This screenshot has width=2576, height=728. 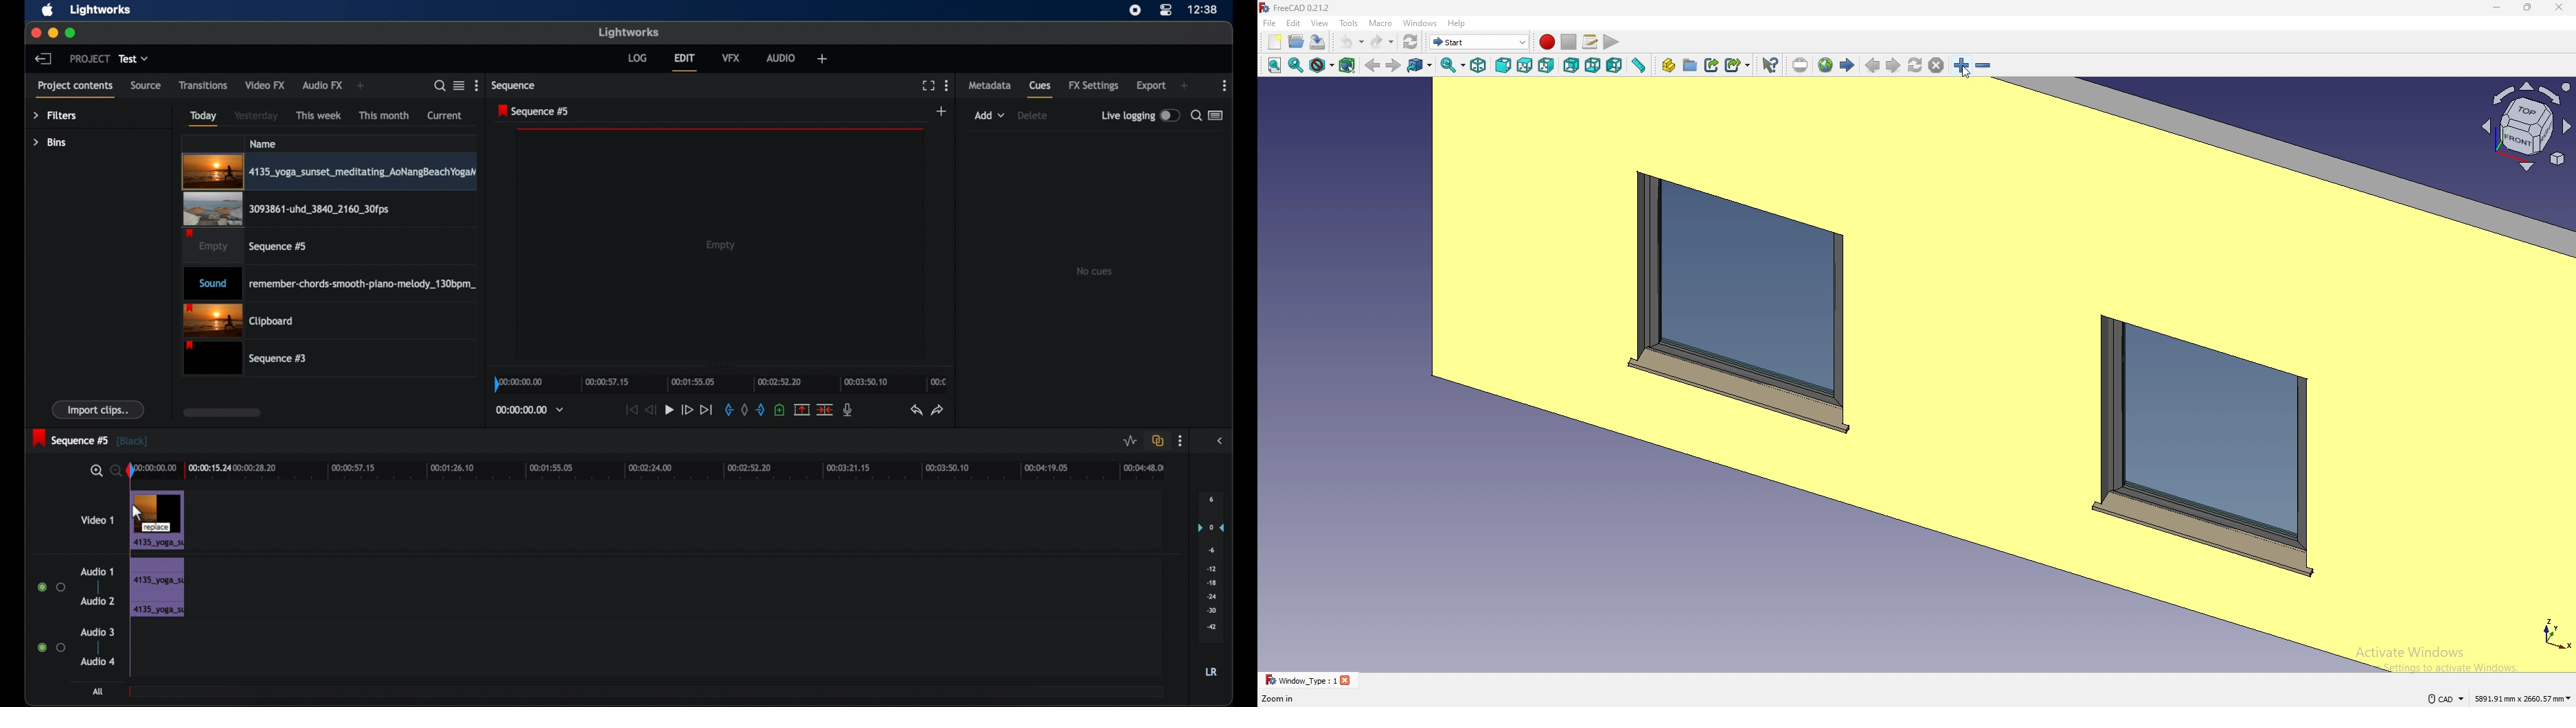 I want to click on rewind, so click(x=651, y=410).